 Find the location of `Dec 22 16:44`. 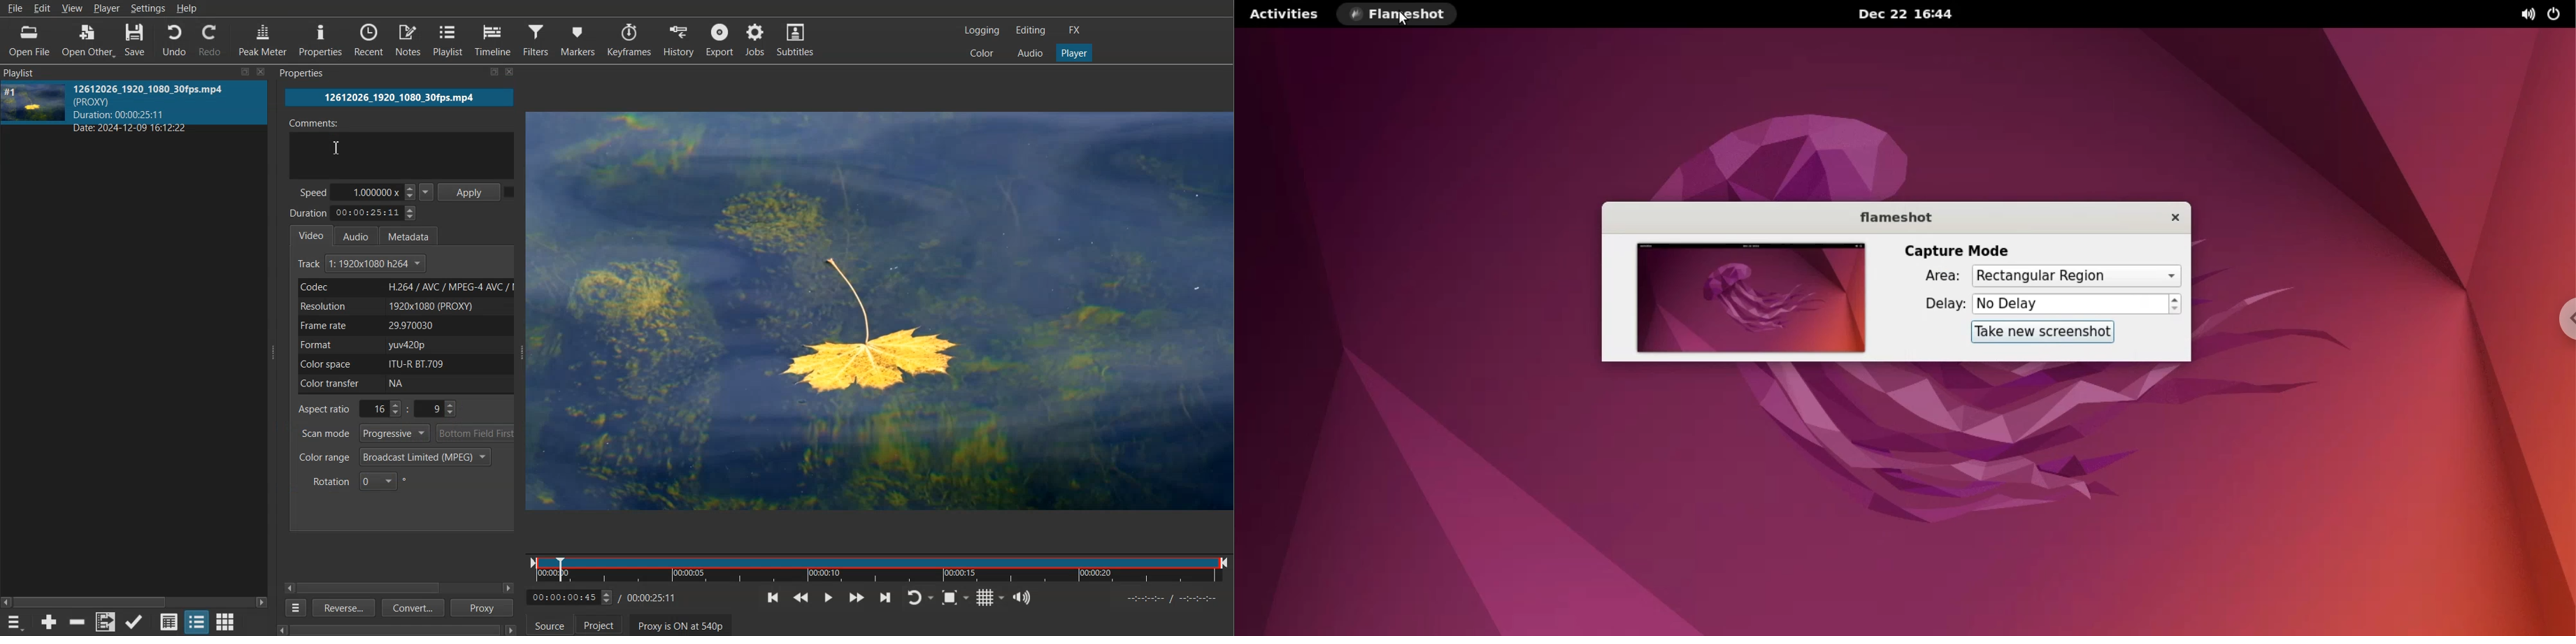

Dec 22 16:44 is located at coordinates (1911, 14).